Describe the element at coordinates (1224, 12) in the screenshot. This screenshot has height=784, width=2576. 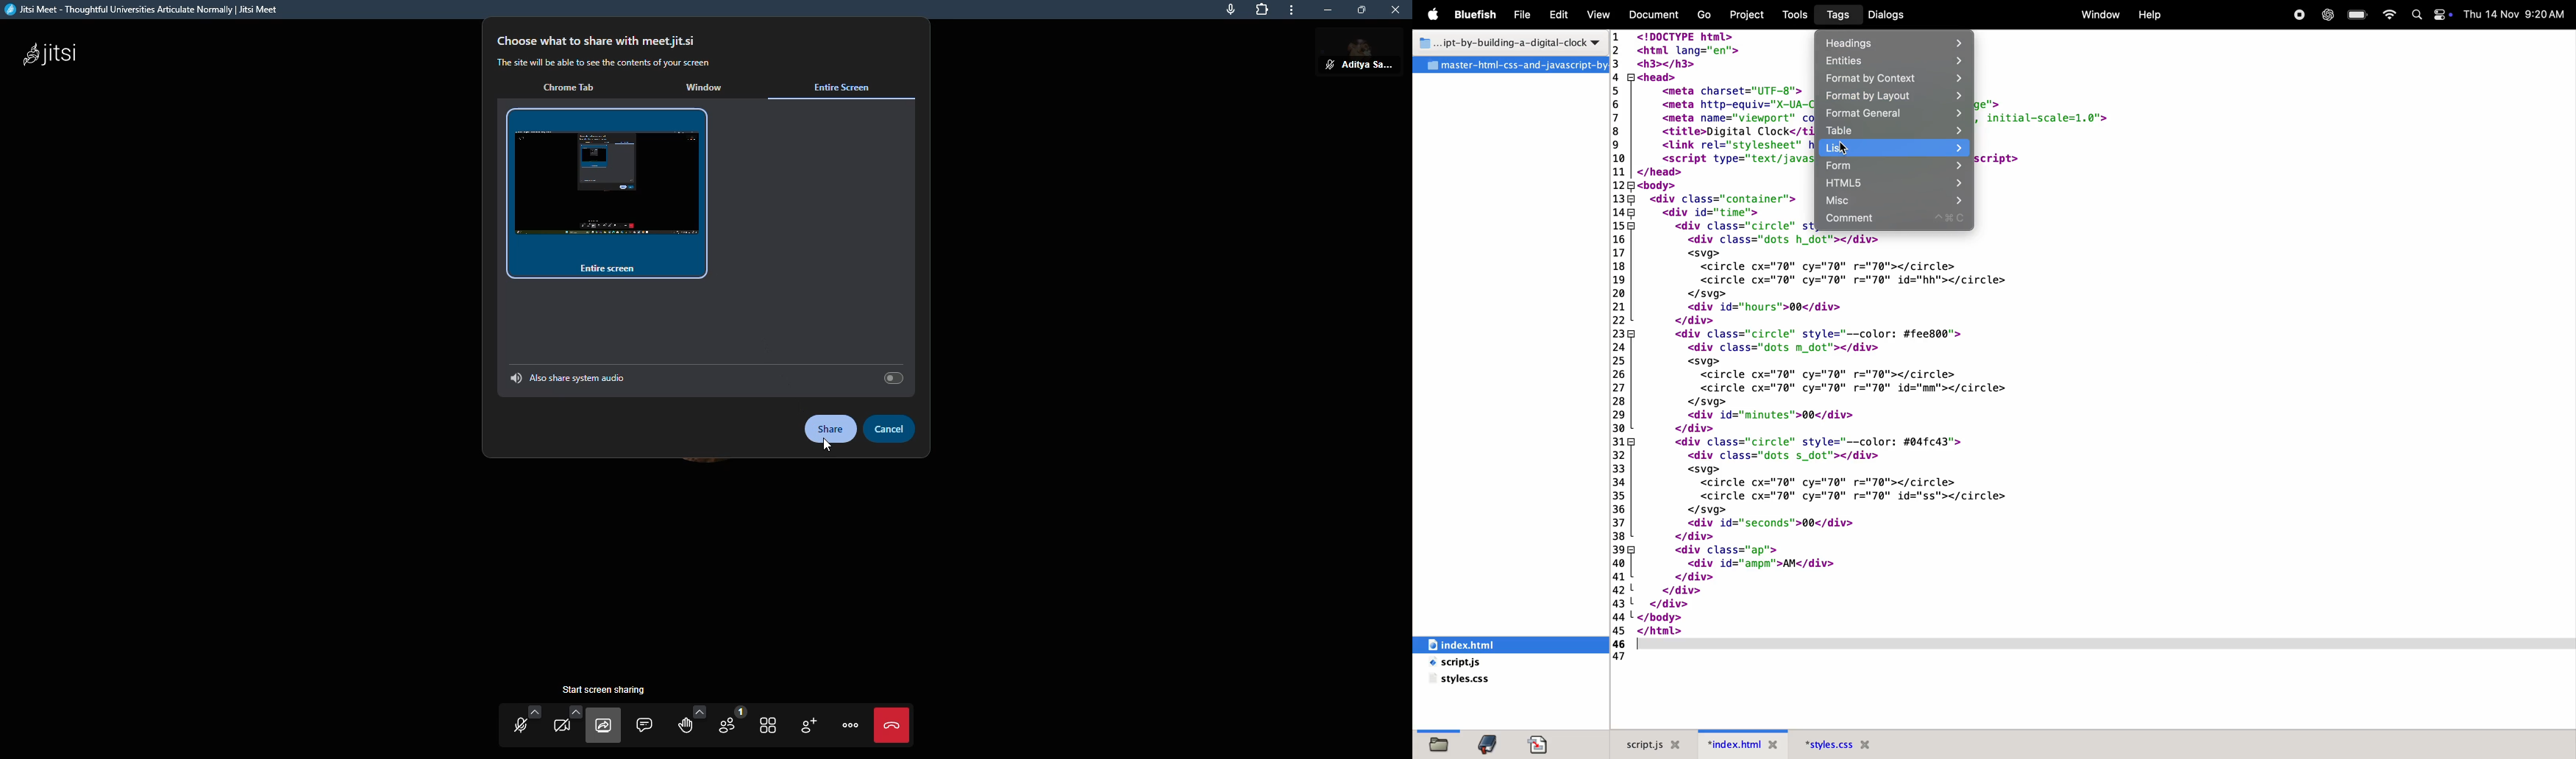
I see `microphone` at that location.